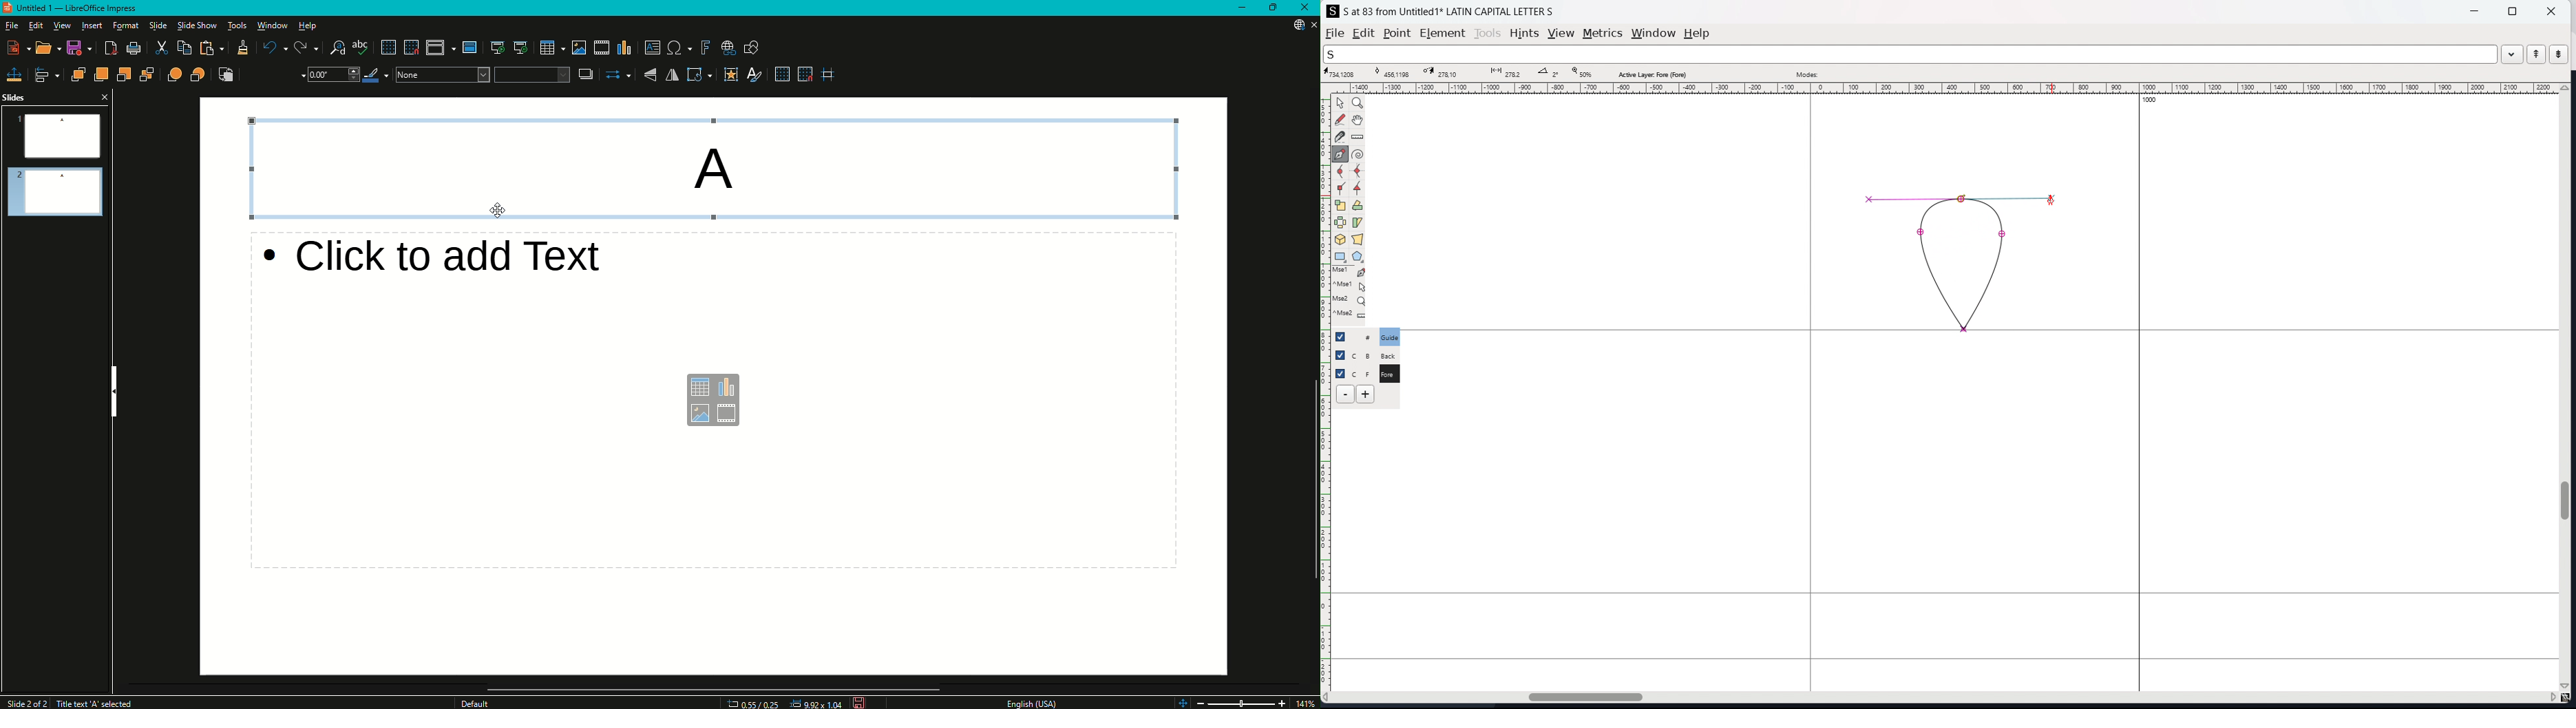 The height and width of the screenshot is (728, 2576). I want to click on Shadow, so click(585, 74).